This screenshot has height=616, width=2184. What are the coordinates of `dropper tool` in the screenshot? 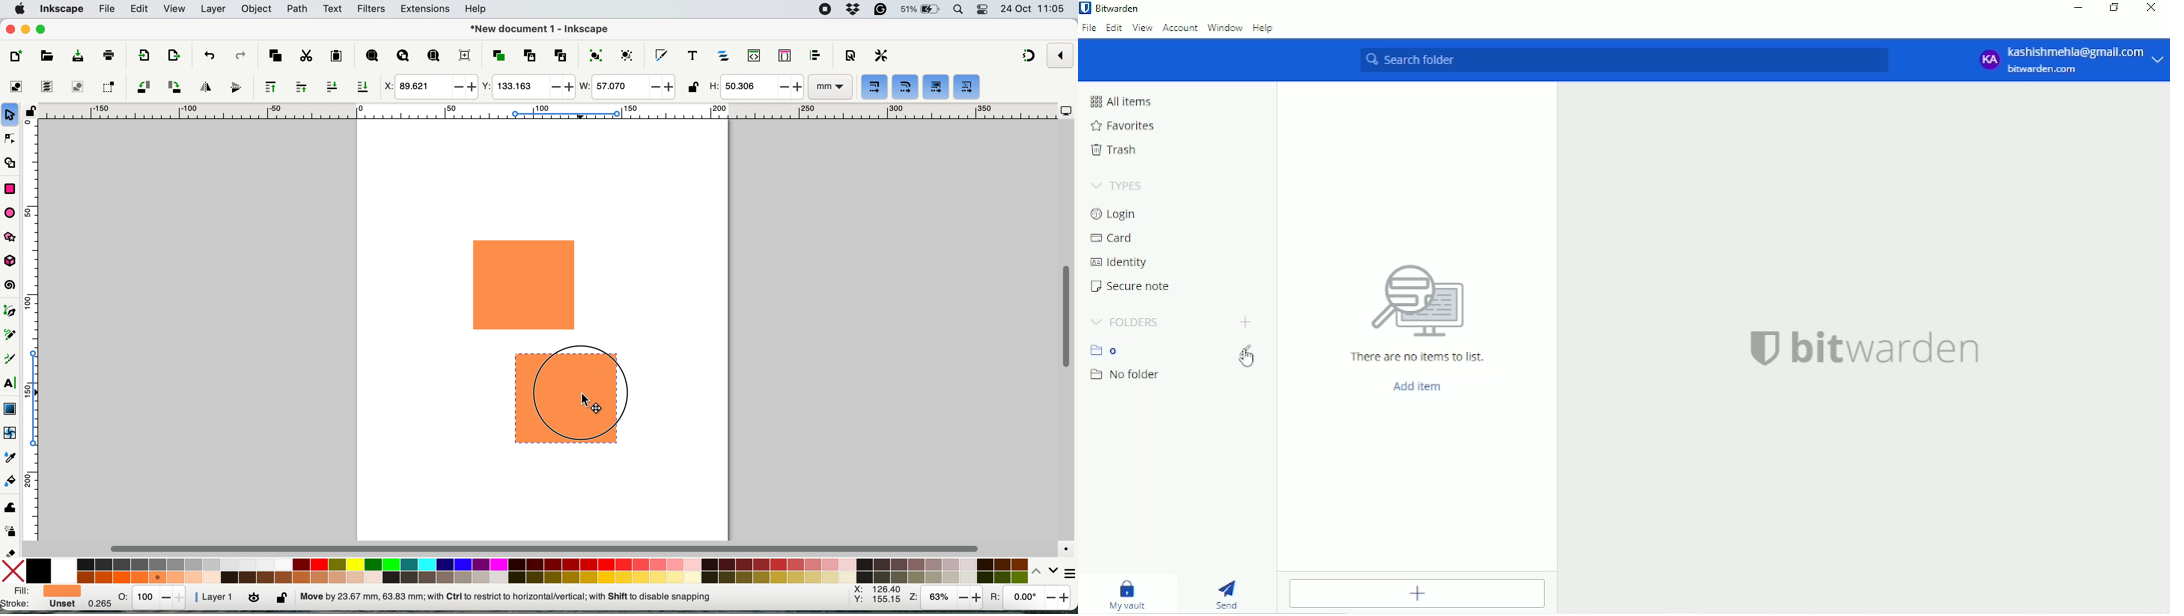 It's located at (11, 456).